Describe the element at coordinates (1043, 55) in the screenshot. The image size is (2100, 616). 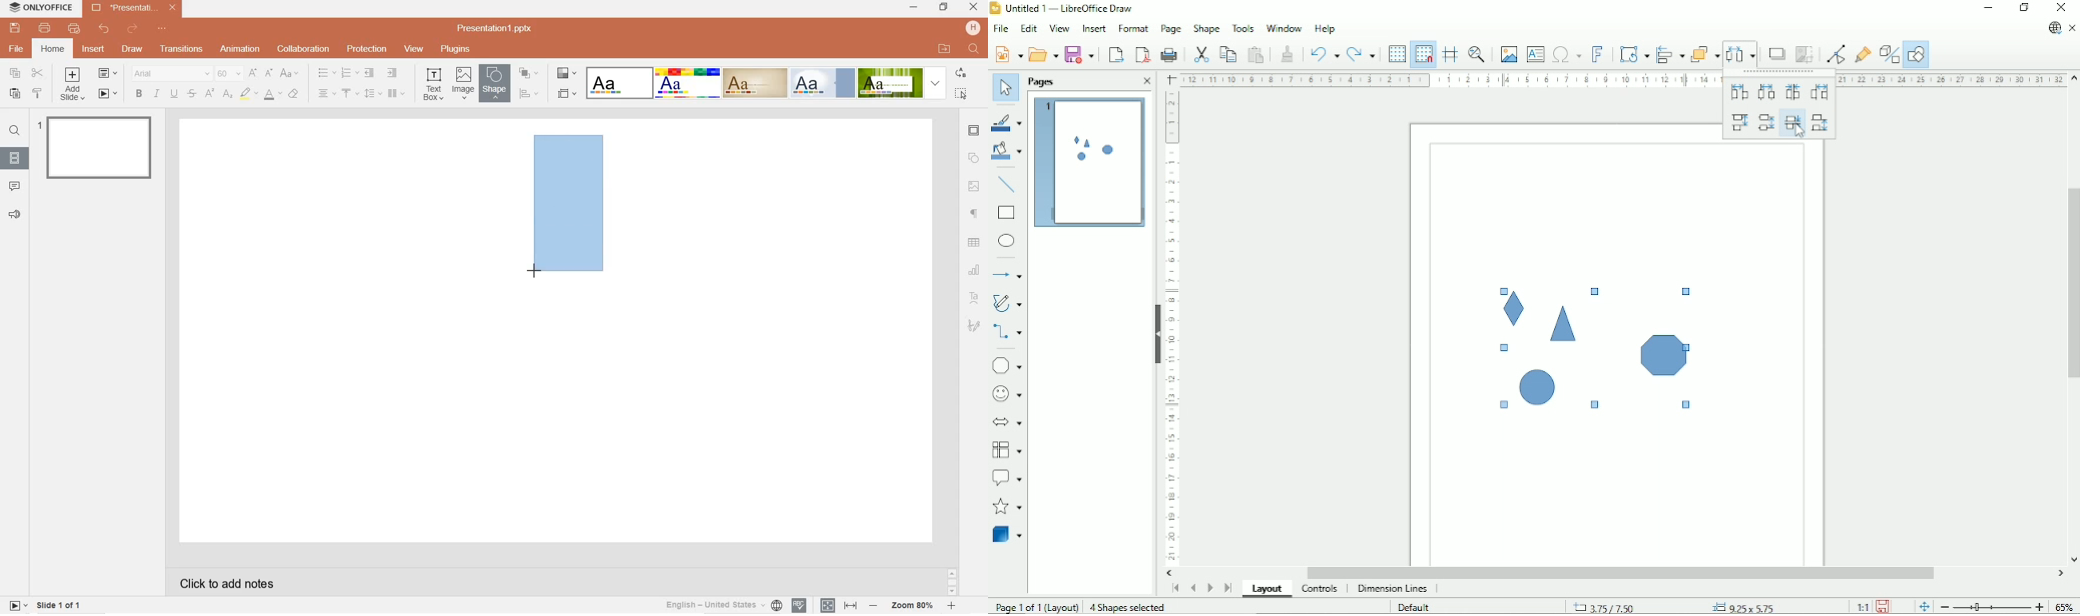
I see `Open ` at that location.